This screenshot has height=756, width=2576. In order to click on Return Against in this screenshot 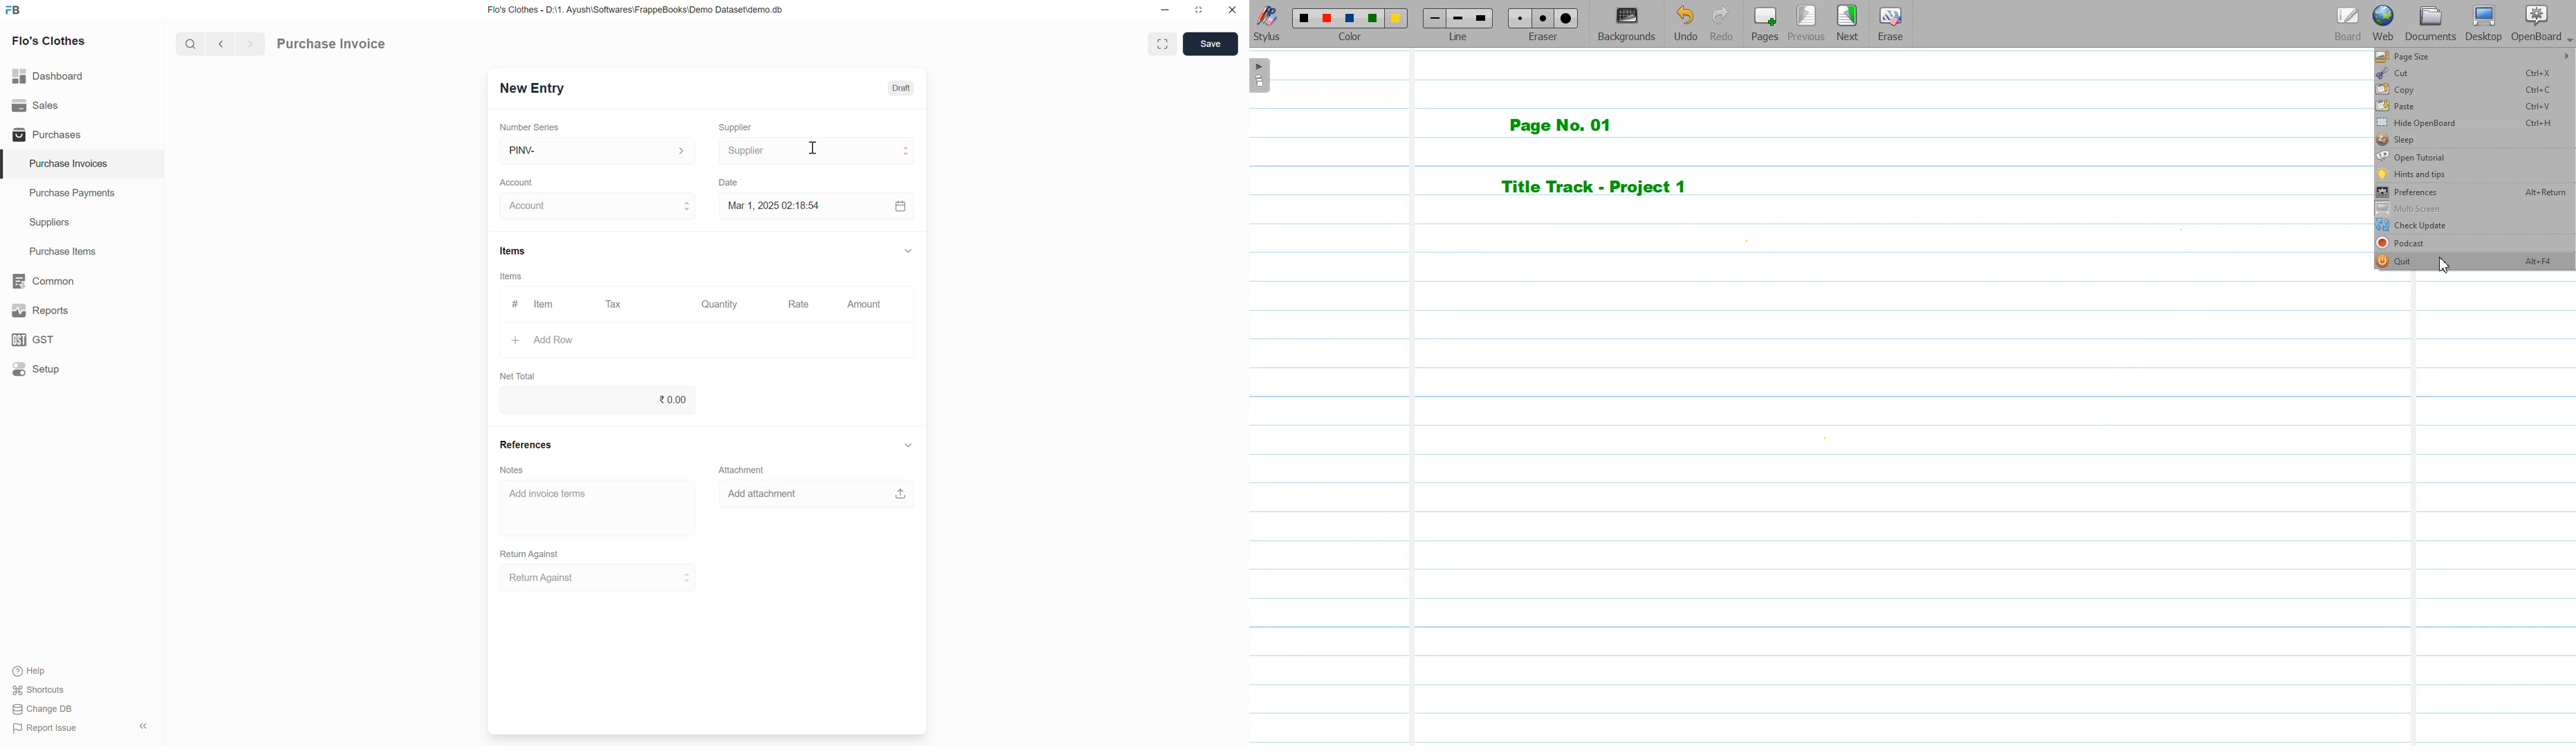, I will do `click(599, 578)`.